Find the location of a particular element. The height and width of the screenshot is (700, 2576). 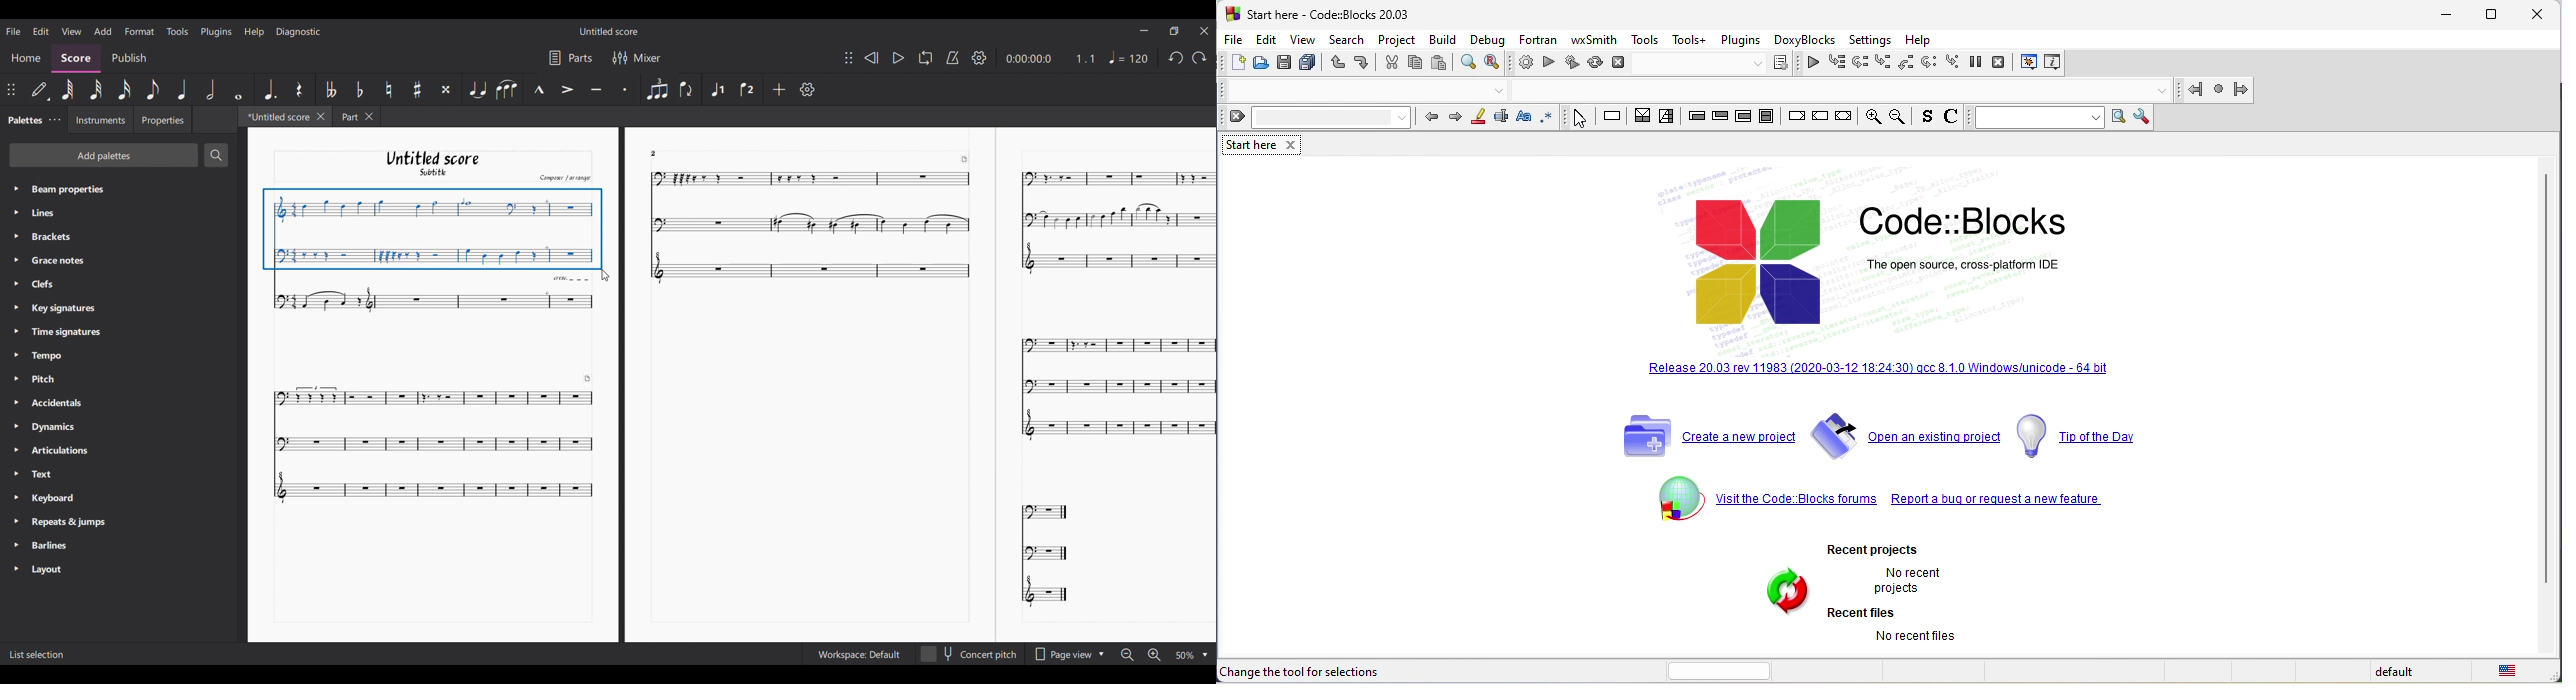

search is located at coordinates (1350, 41).